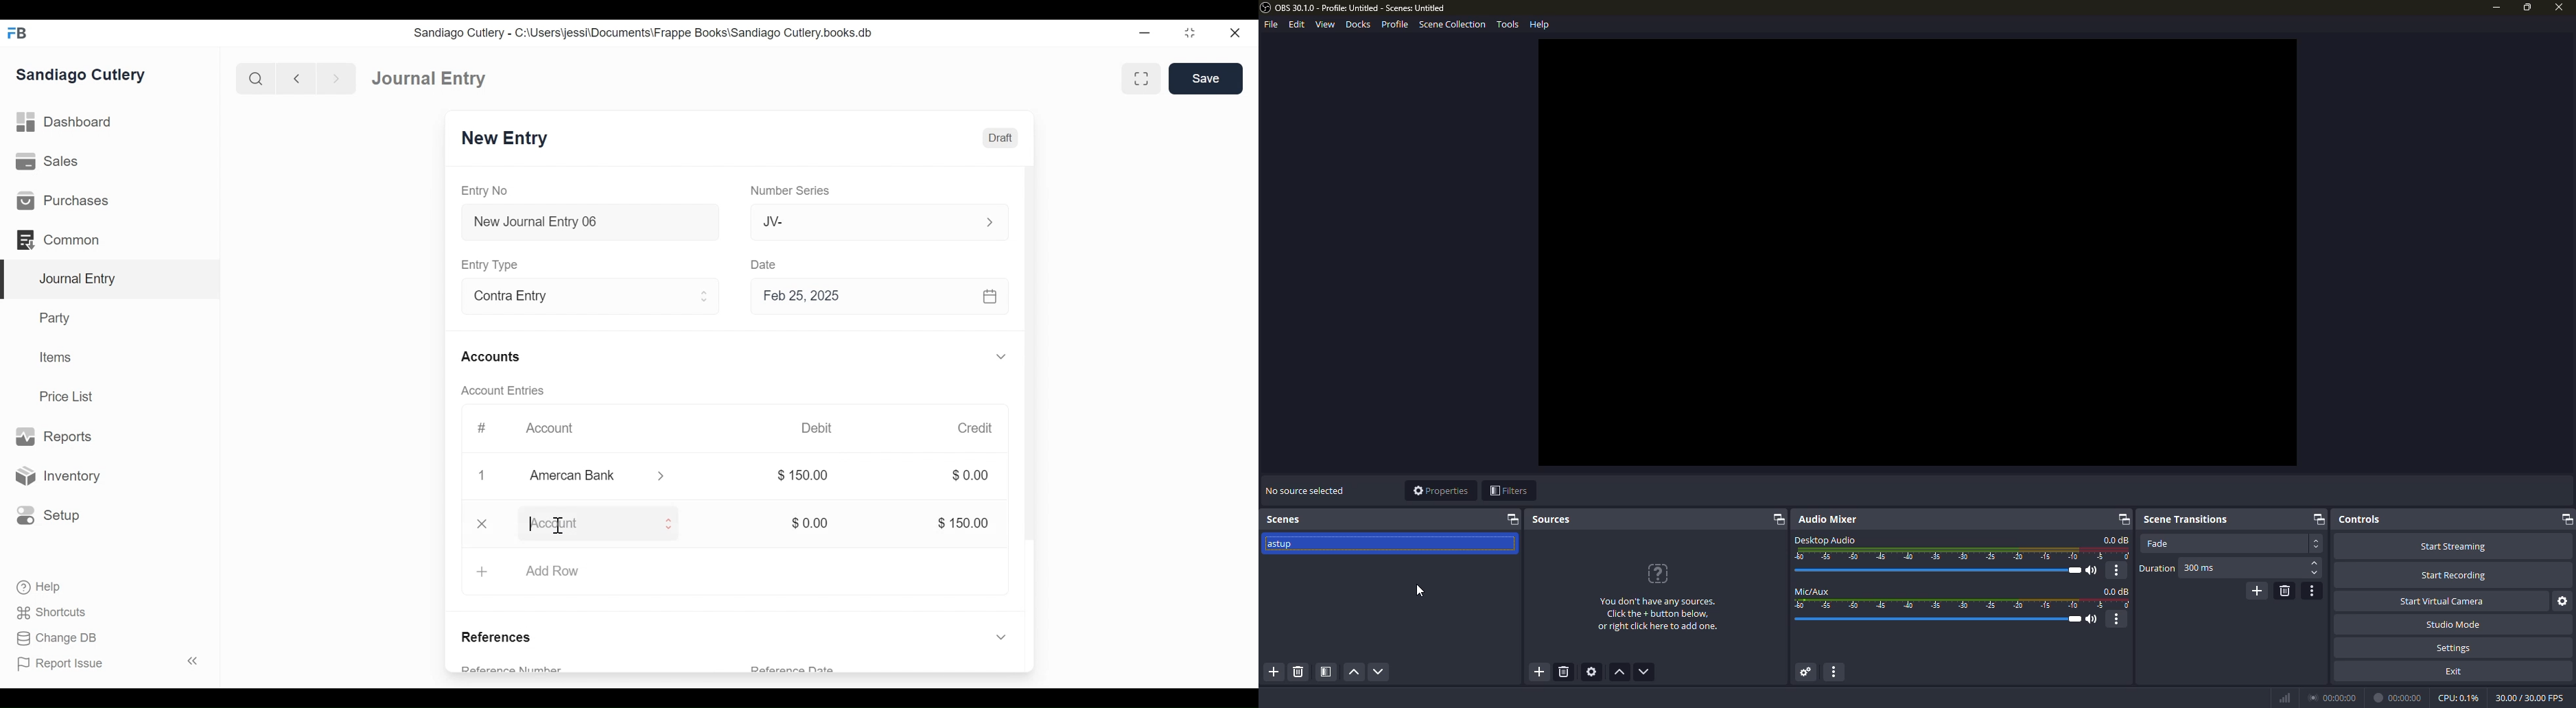 The image size is (2576, 728). I want to click on move scene up, so click(1353, 673).